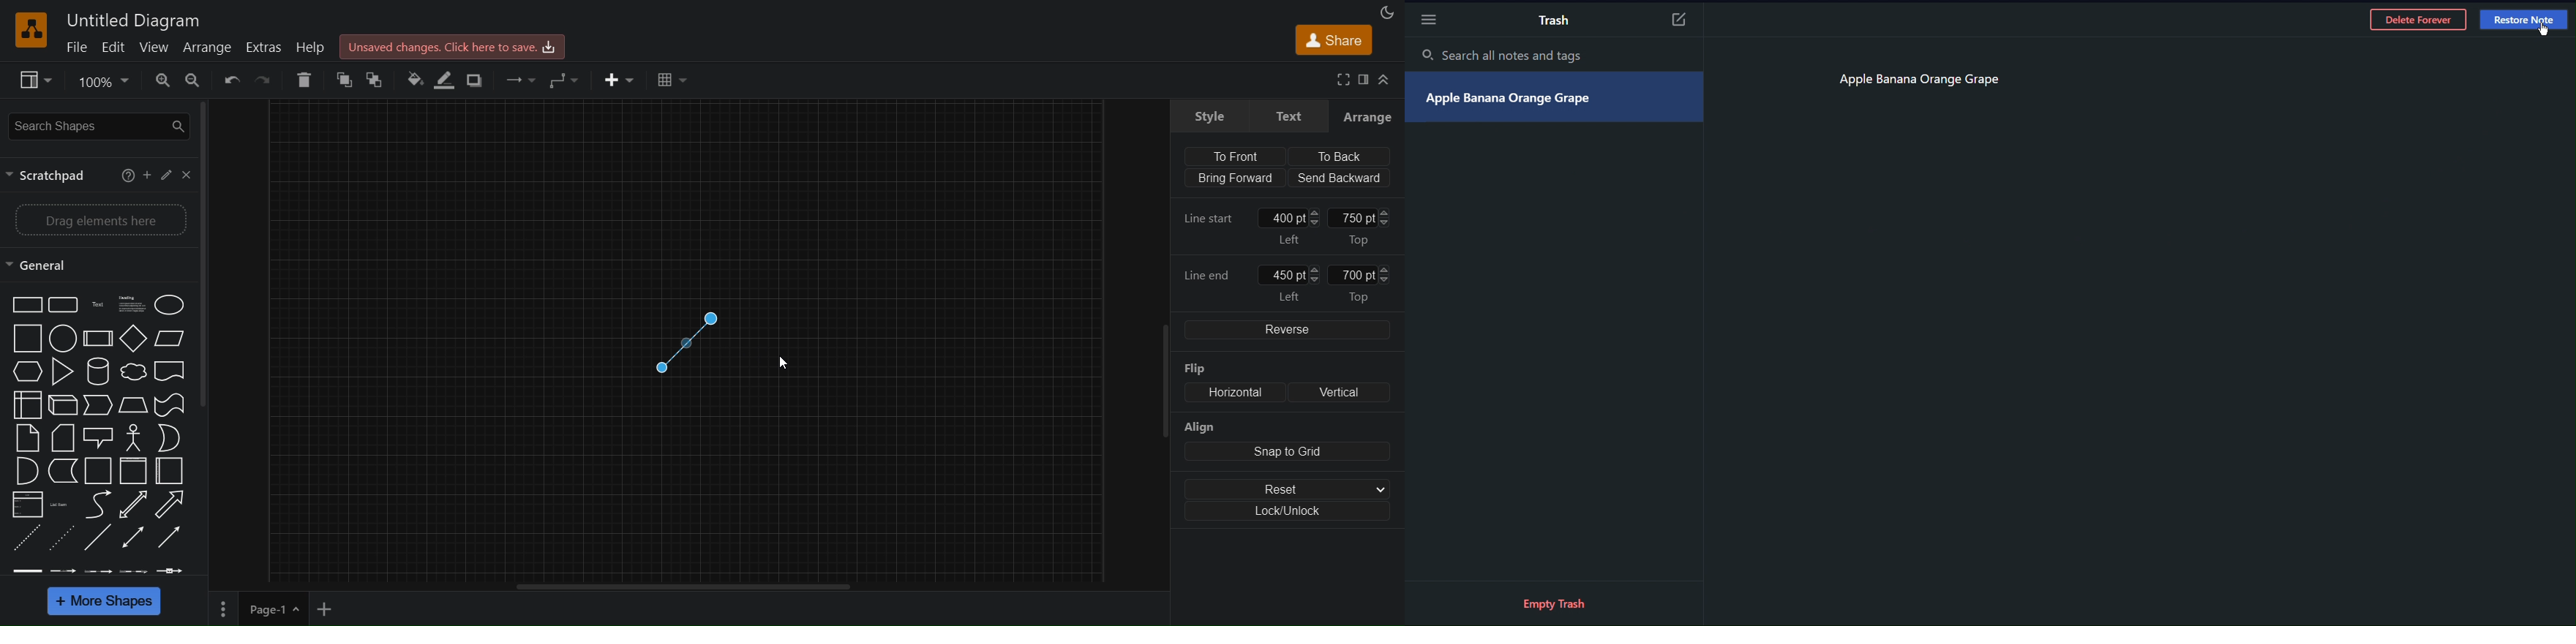 Image resolution: width=2576 pixels, height=644 pixels. Describe the element at coordinates (1212, 275) in the screenshot. I see `line end` at that location.